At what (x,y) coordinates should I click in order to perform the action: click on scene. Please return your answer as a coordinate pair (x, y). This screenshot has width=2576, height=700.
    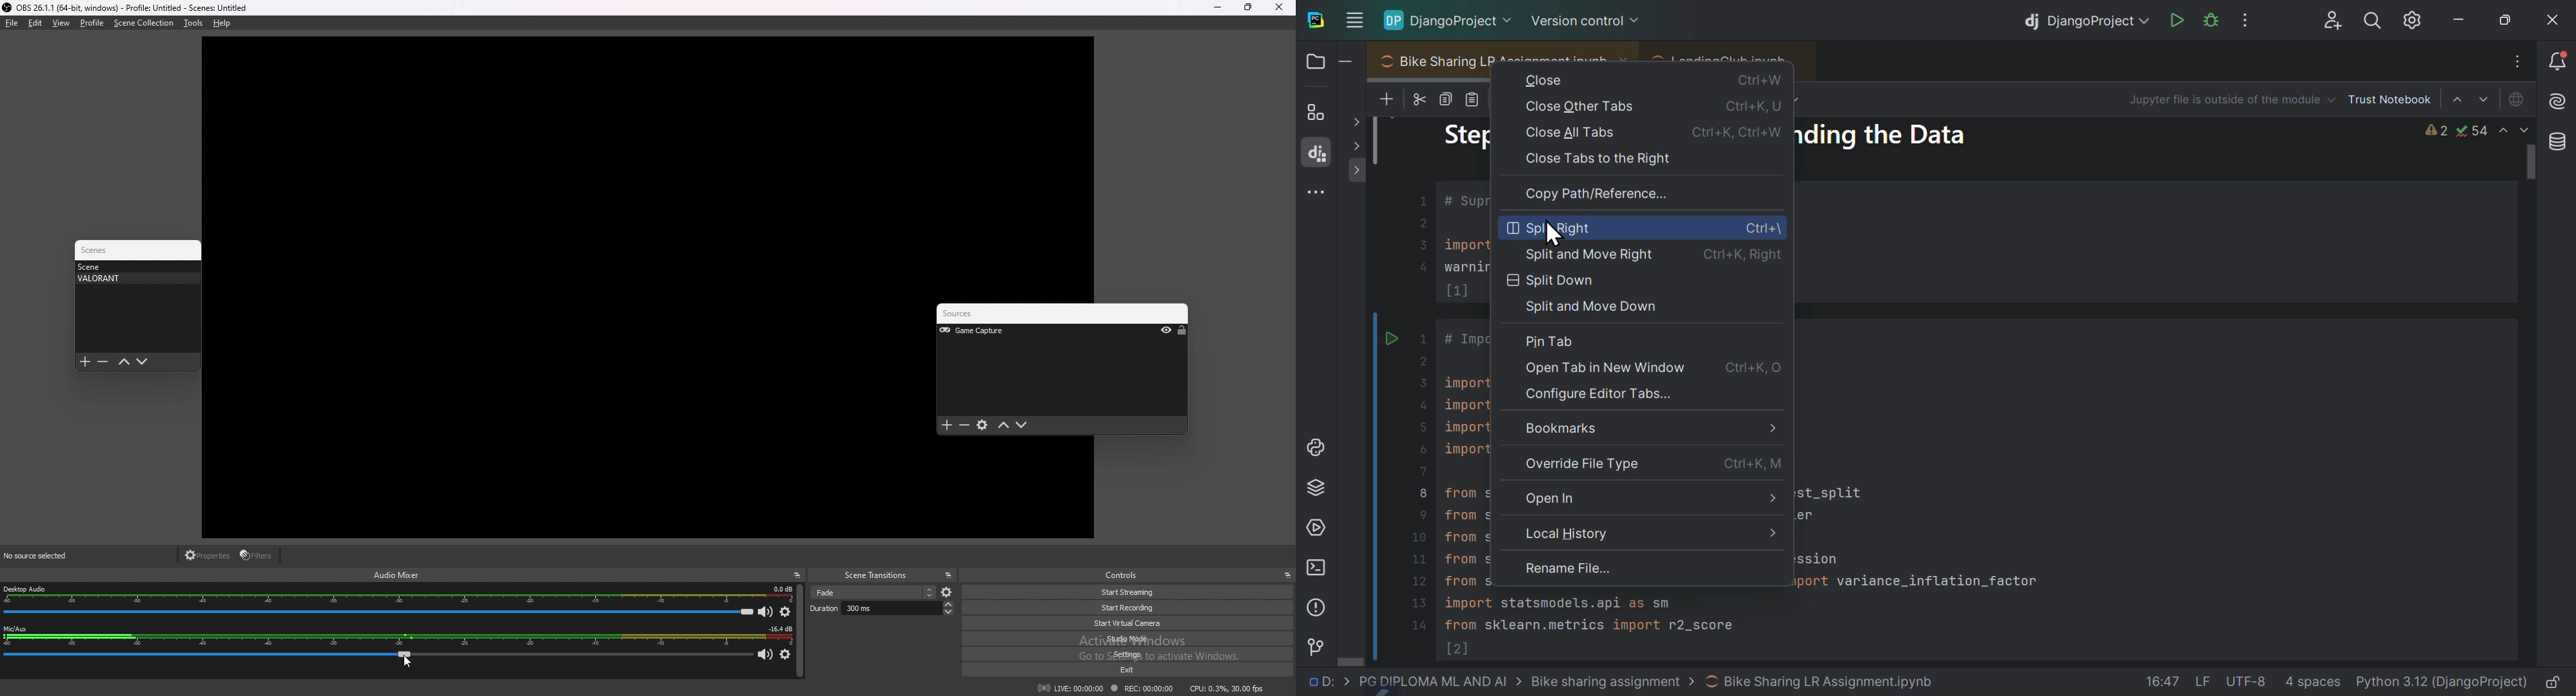
    Looking at the image, I should click on (134, 266).